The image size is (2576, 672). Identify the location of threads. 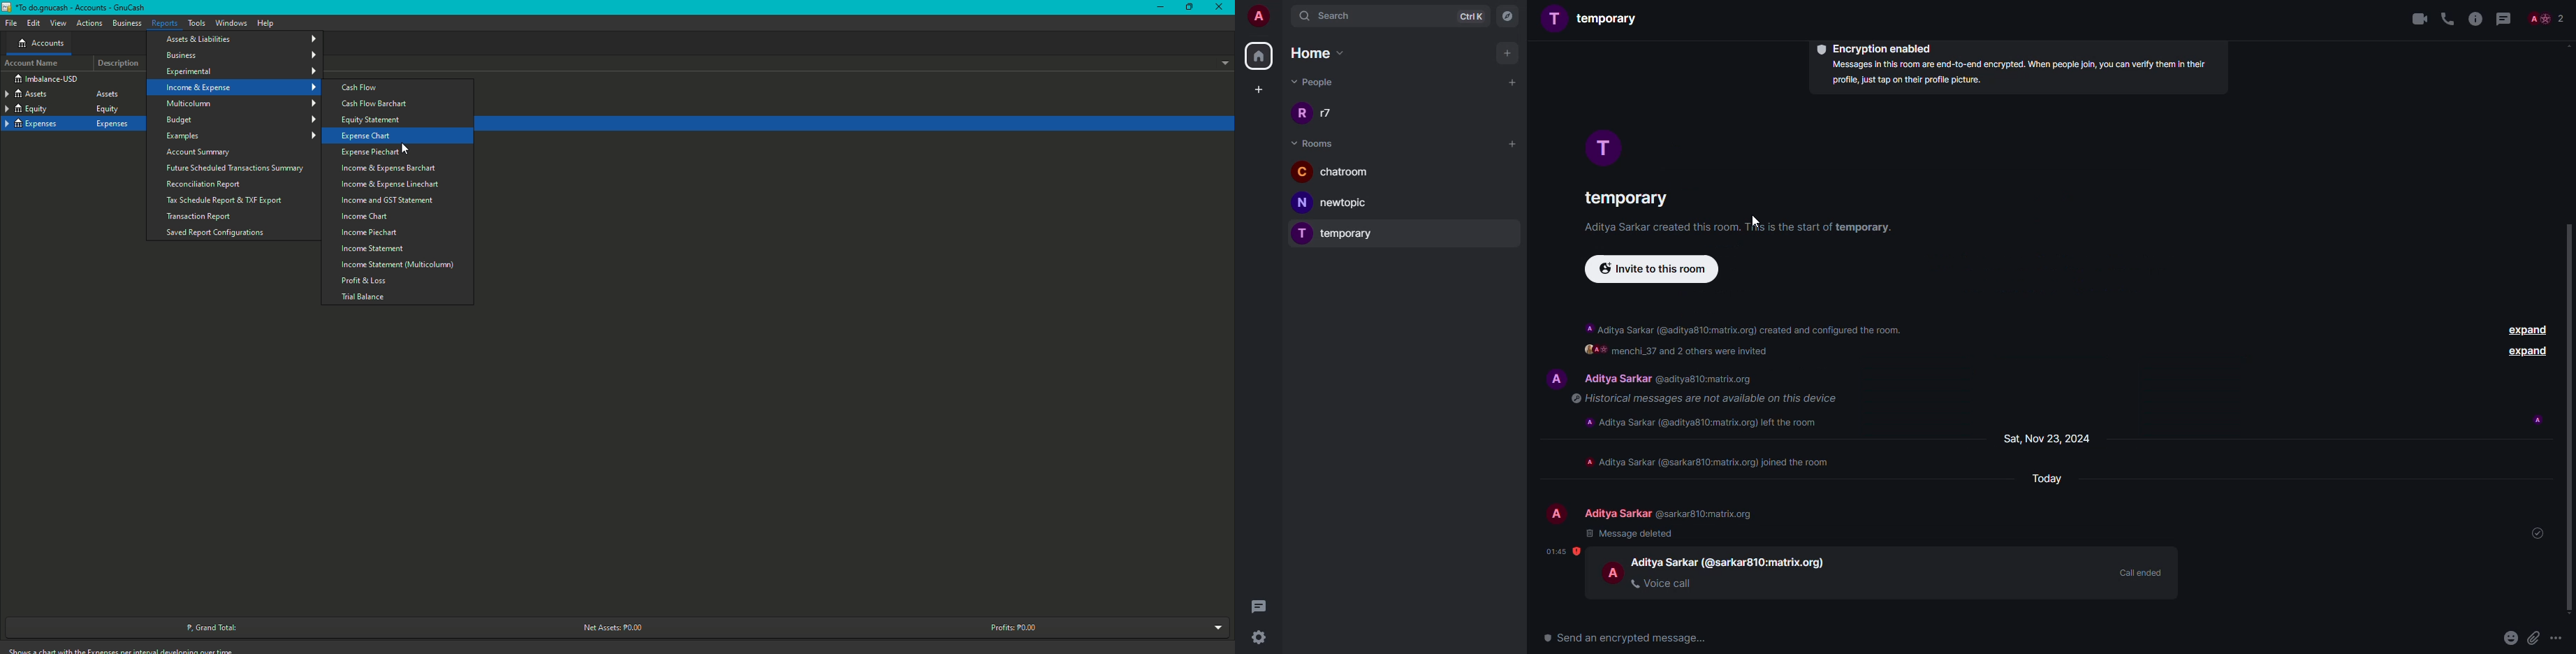
(1258, 606).